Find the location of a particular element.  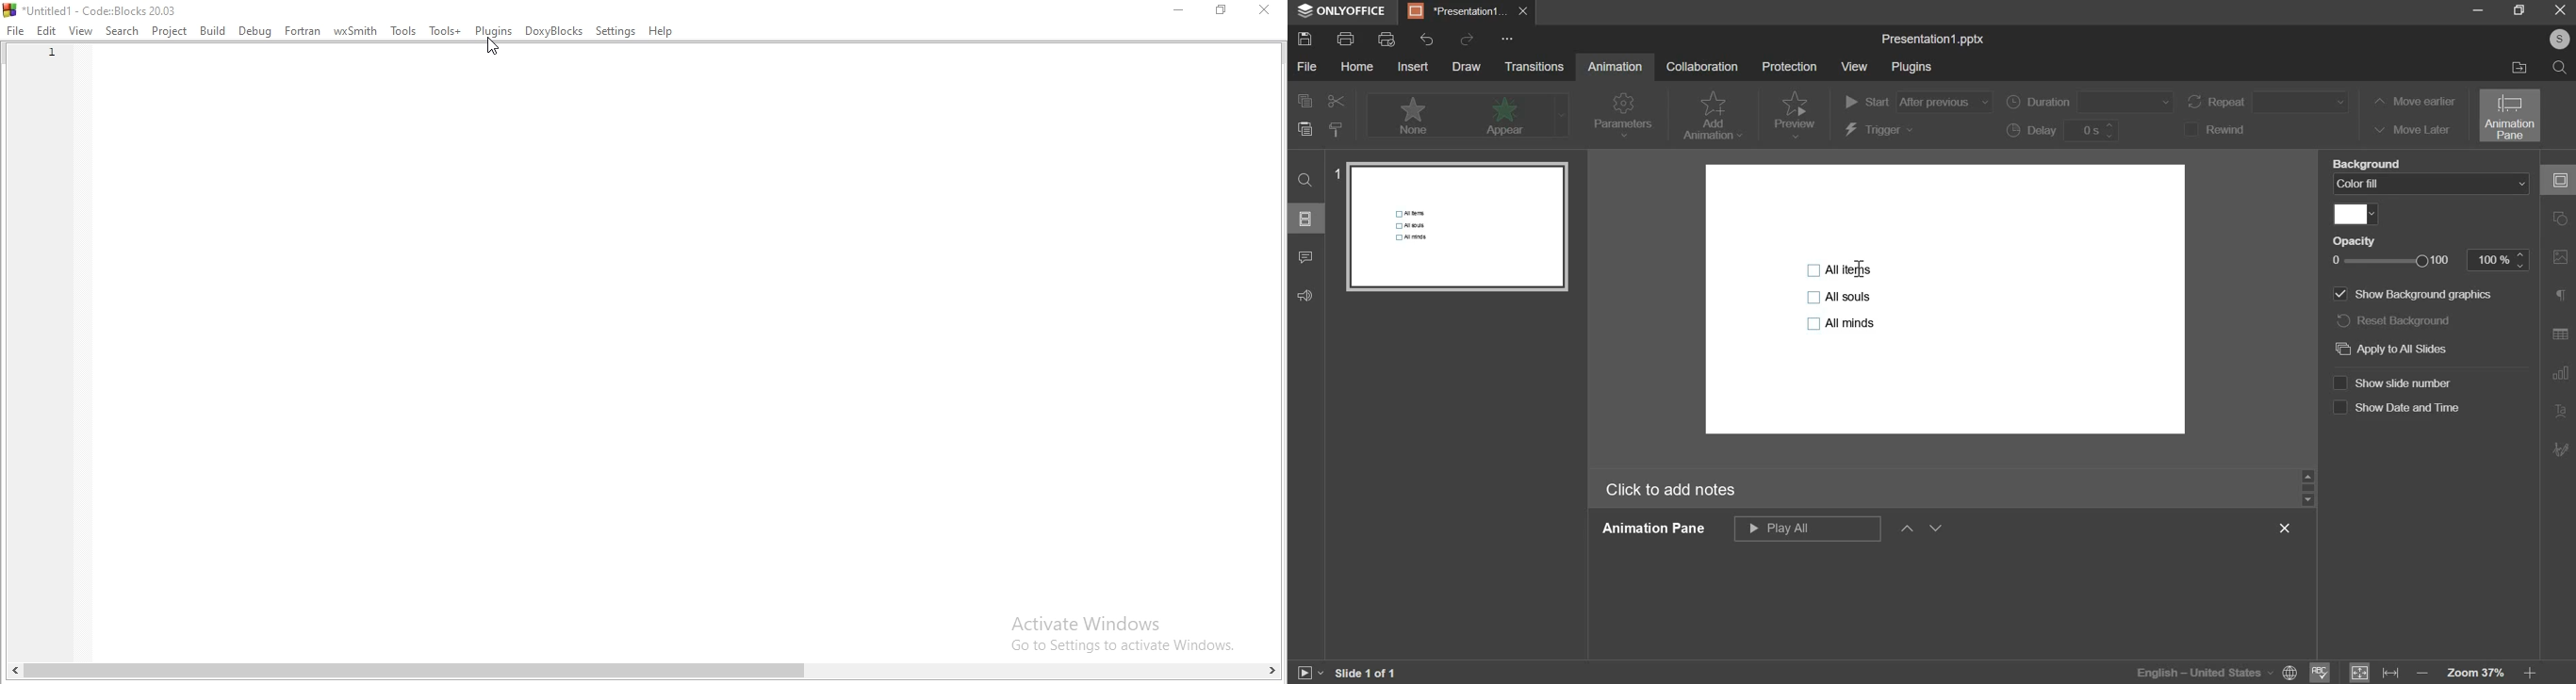

cursor is located at coordinates (1862, 268).